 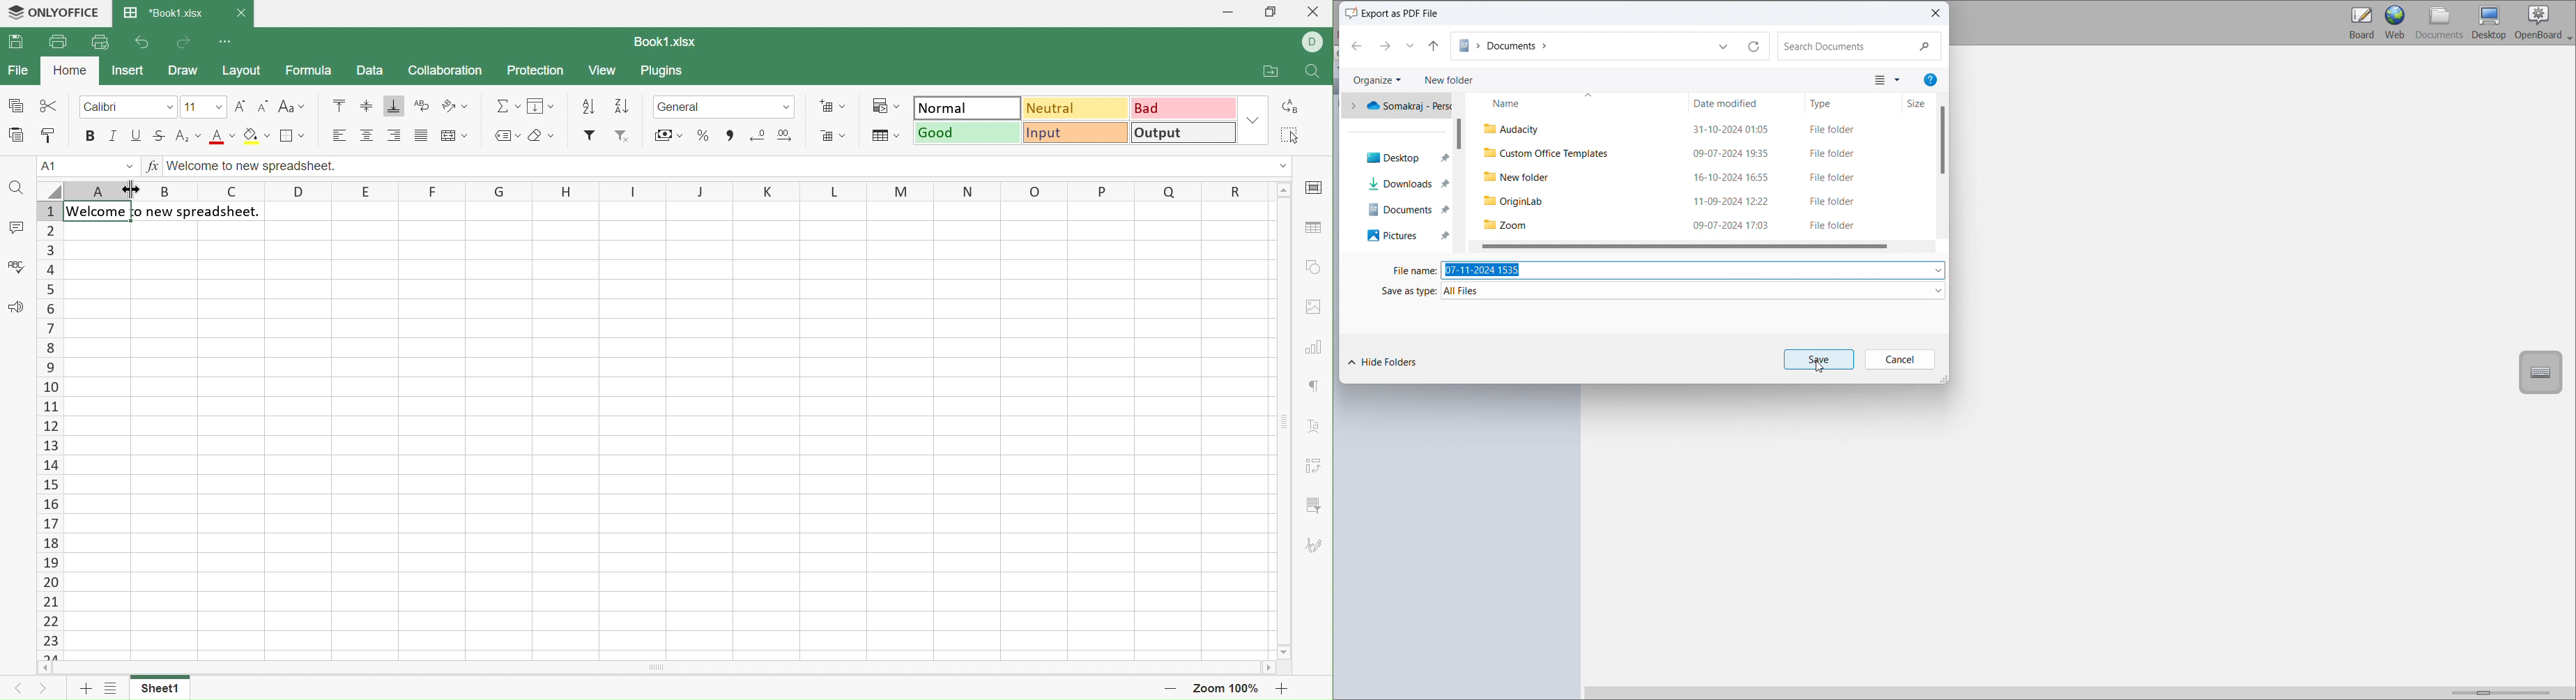 What do you see at coordinates (69, 70) in the screenshot?
I see `Home` at bounding box center [69, 70].